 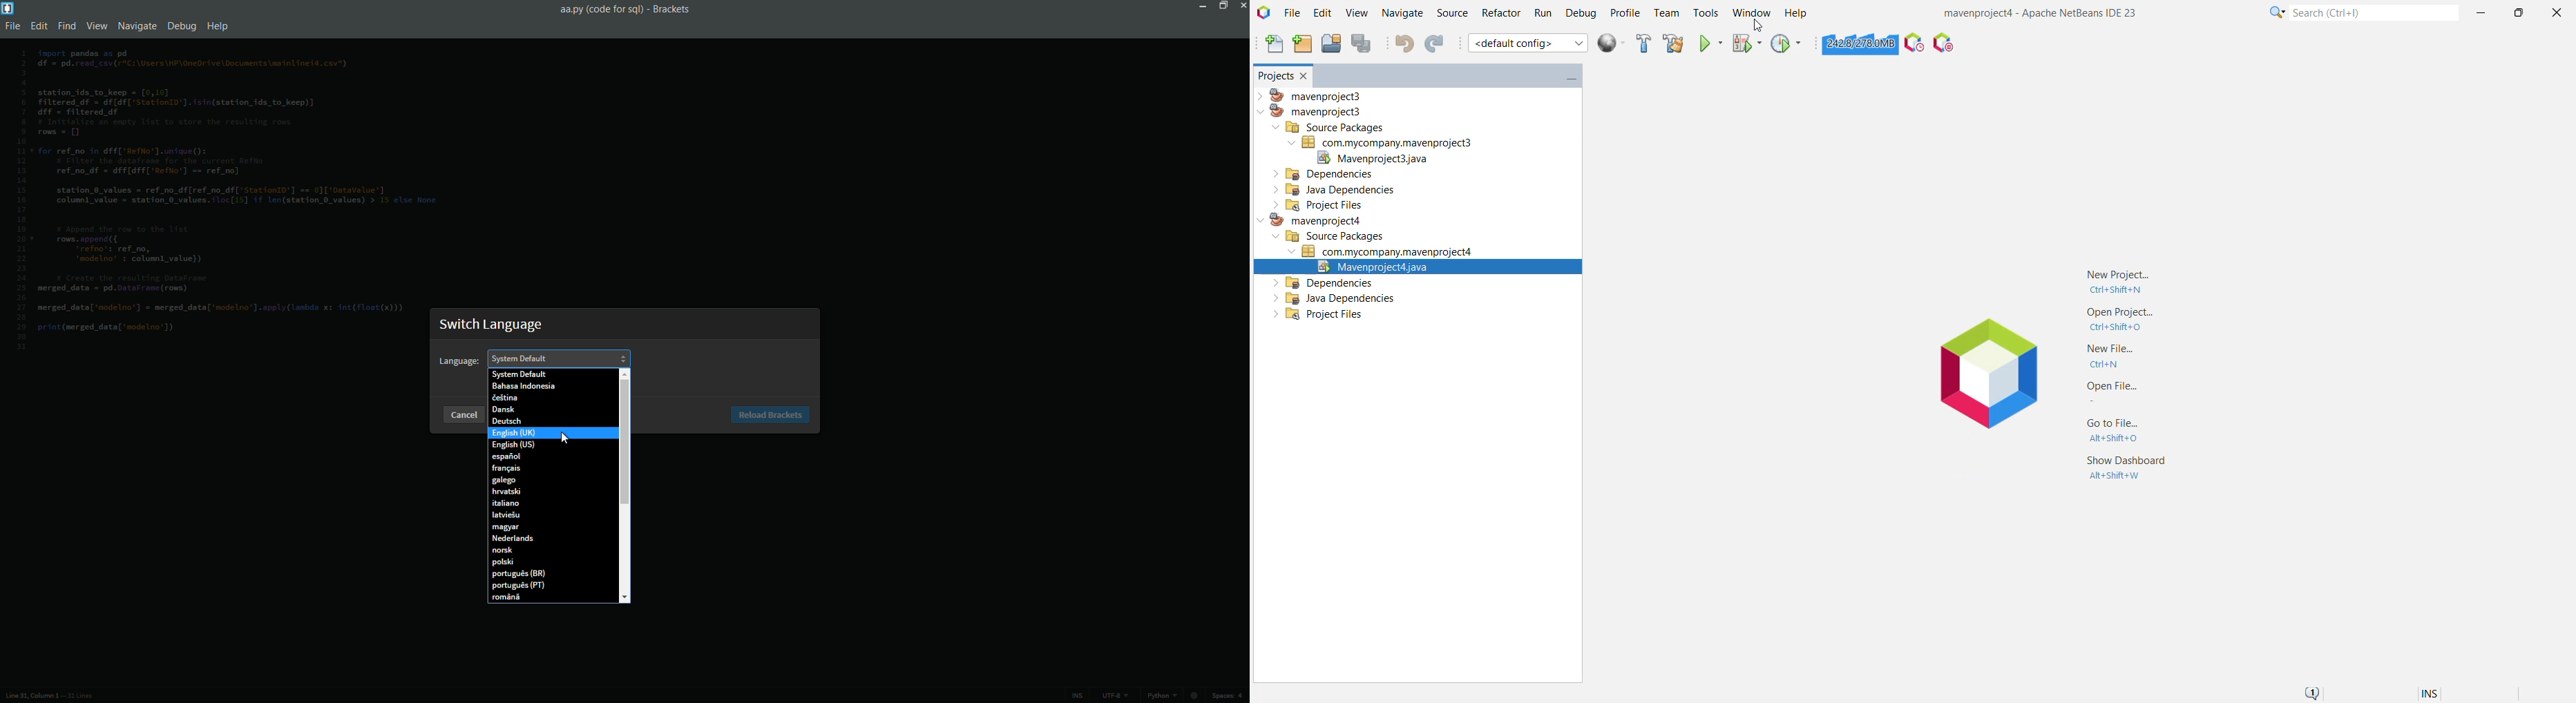 I want to click on language-17, so click(x=518, y=575).